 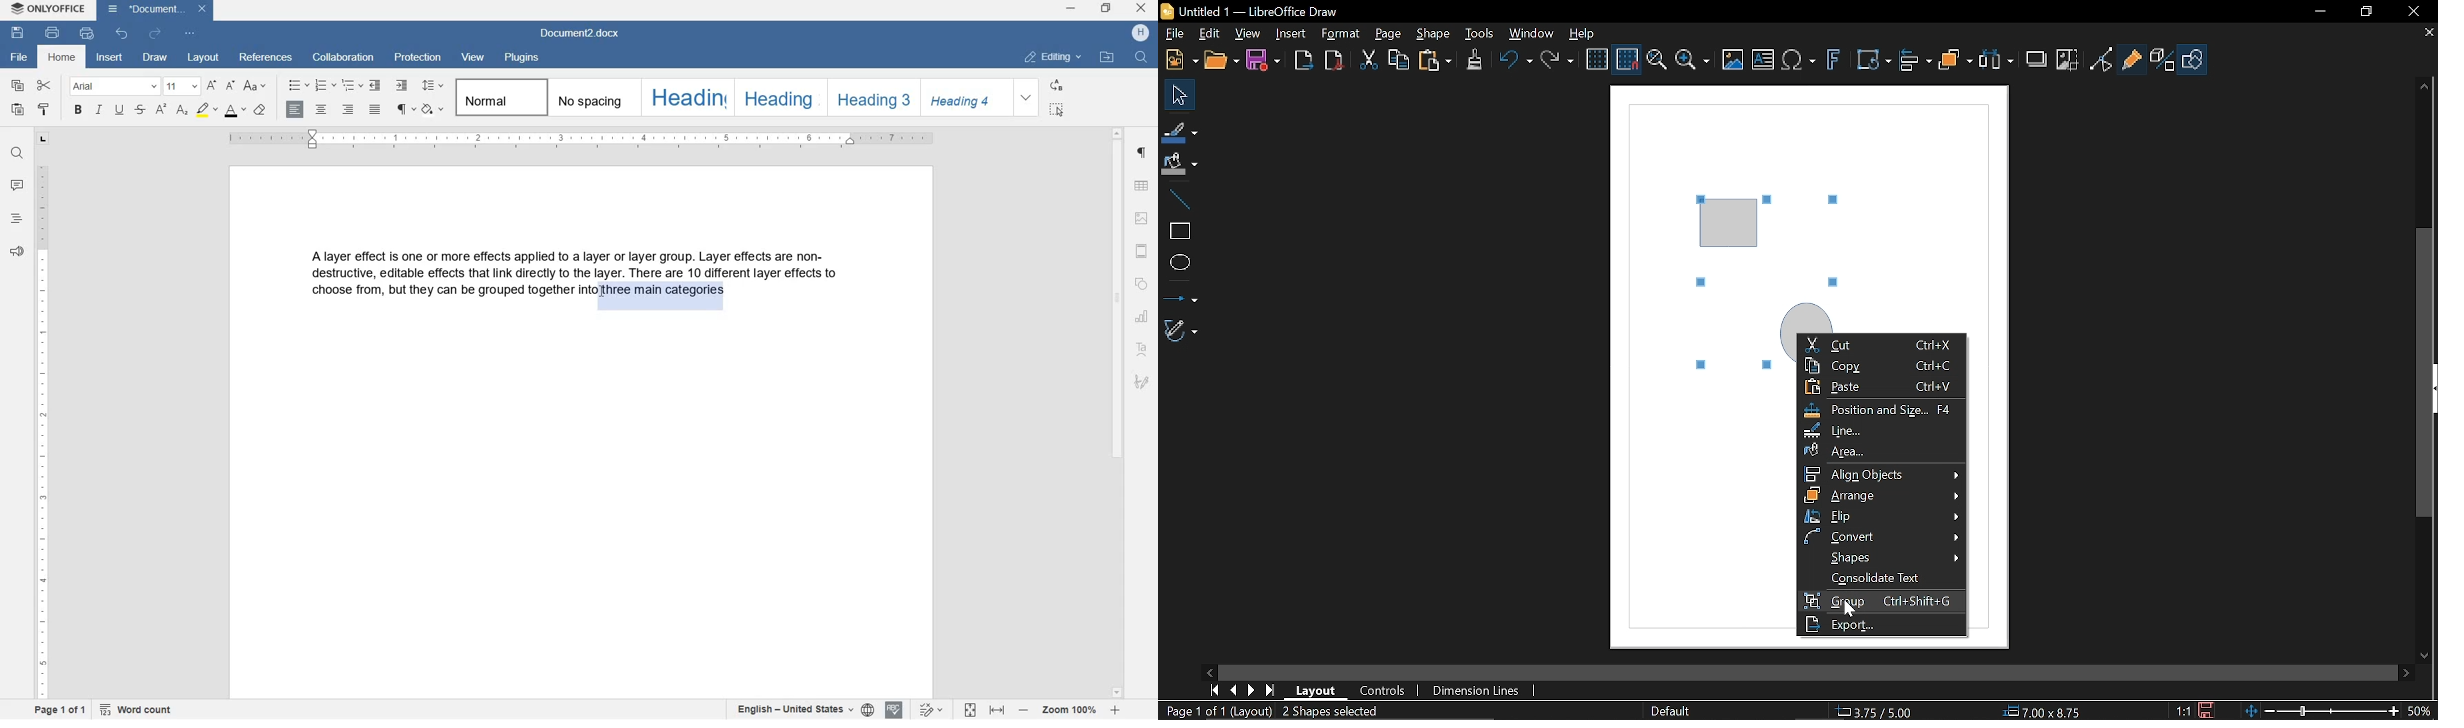 I want to click on Group, so click(x=1881, y=601).